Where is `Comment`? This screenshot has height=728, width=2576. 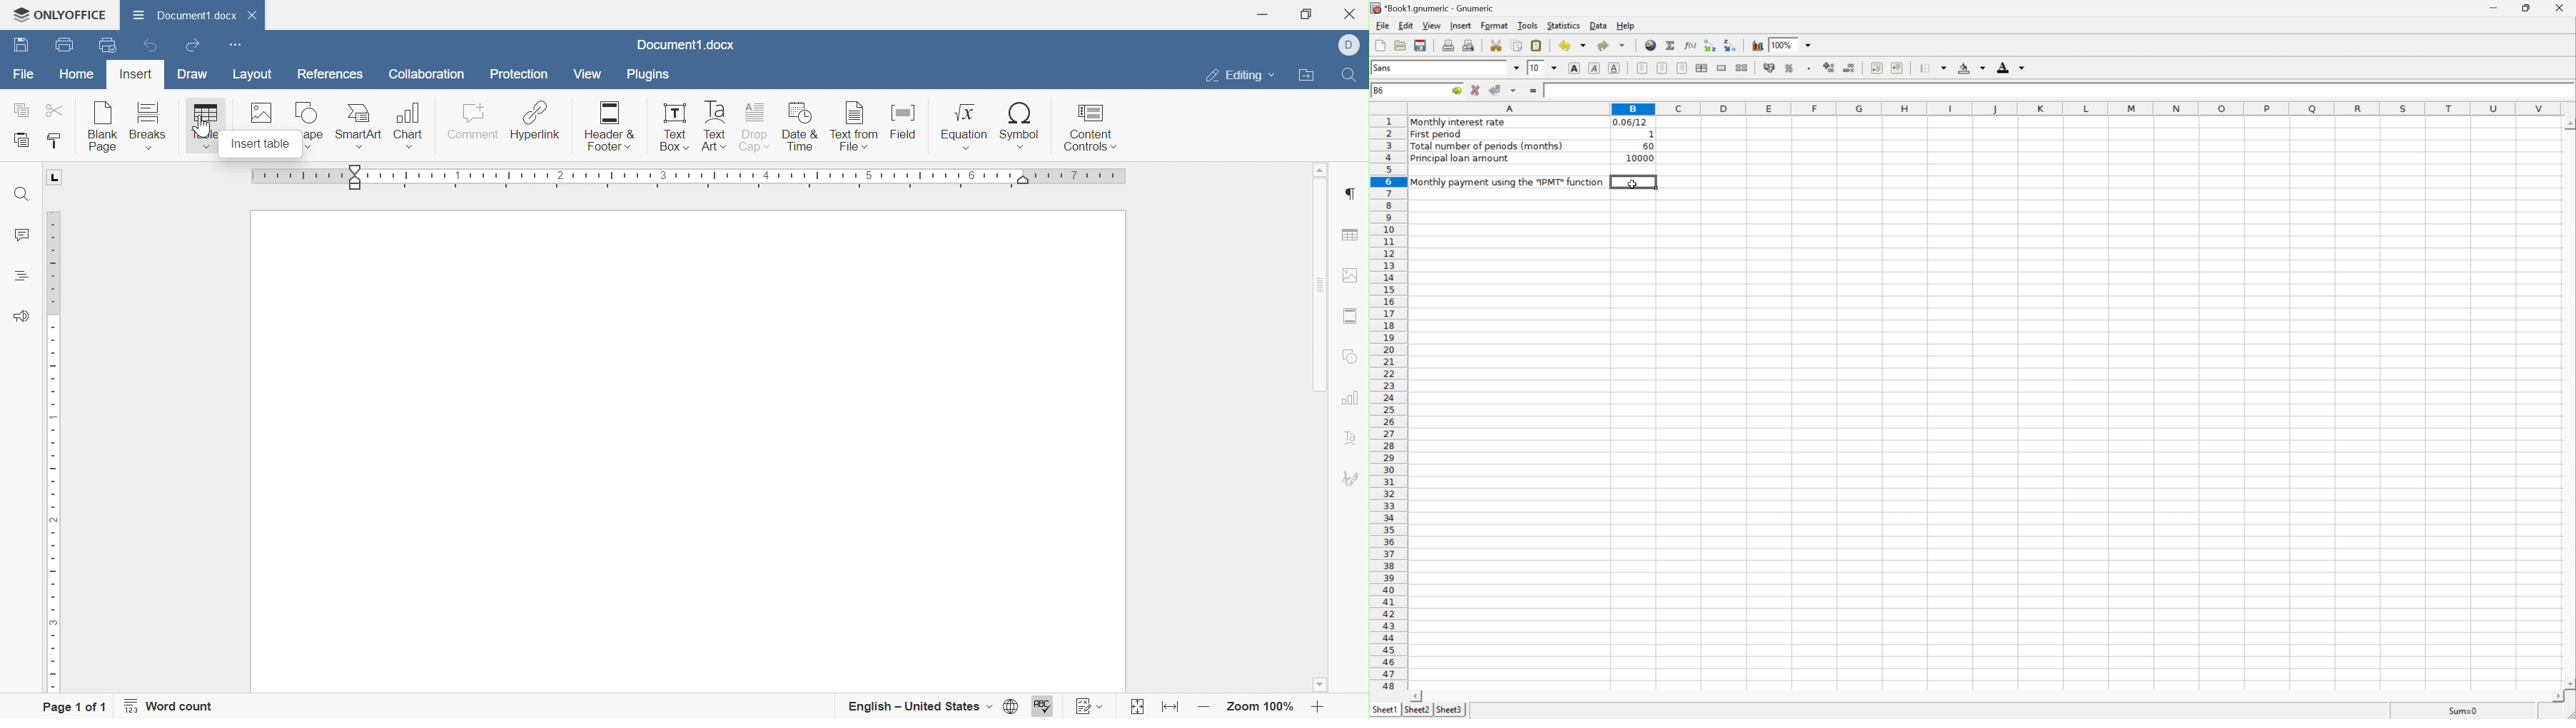
Comment is located at coordinates (474, 126).